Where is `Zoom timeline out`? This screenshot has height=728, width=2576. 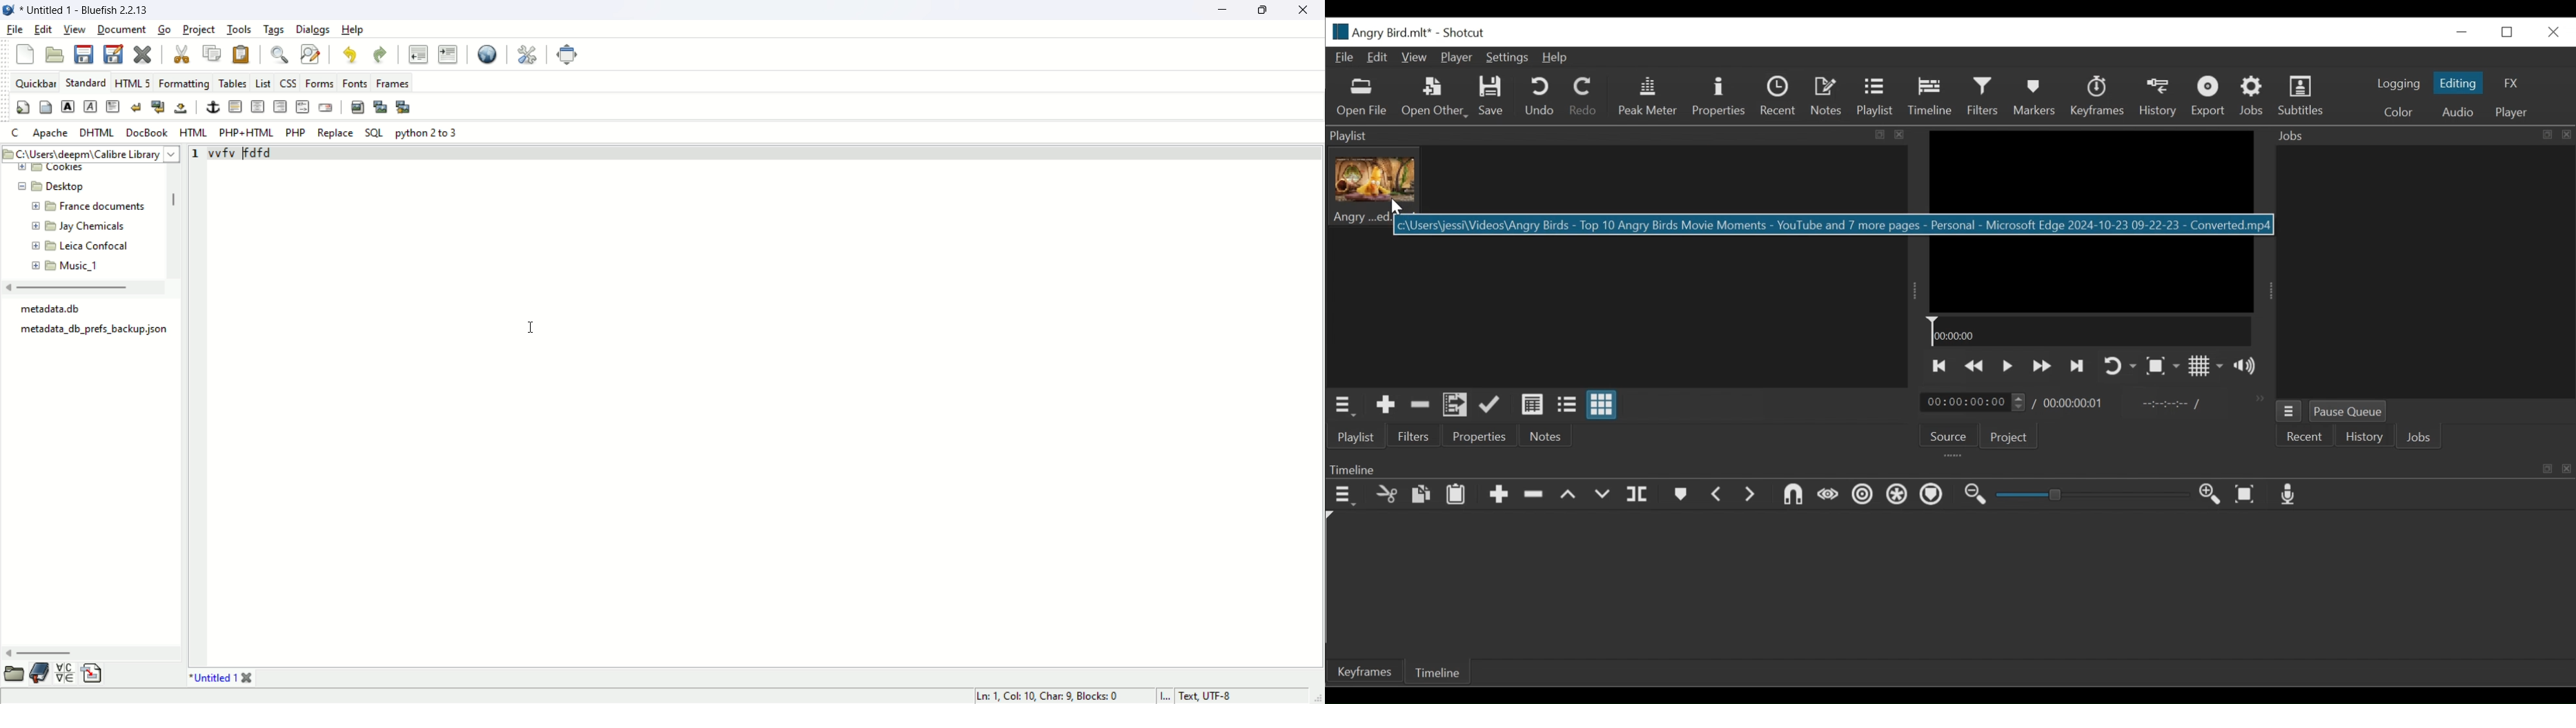
Zoom timeline out is located at coordinates (1975, 495).